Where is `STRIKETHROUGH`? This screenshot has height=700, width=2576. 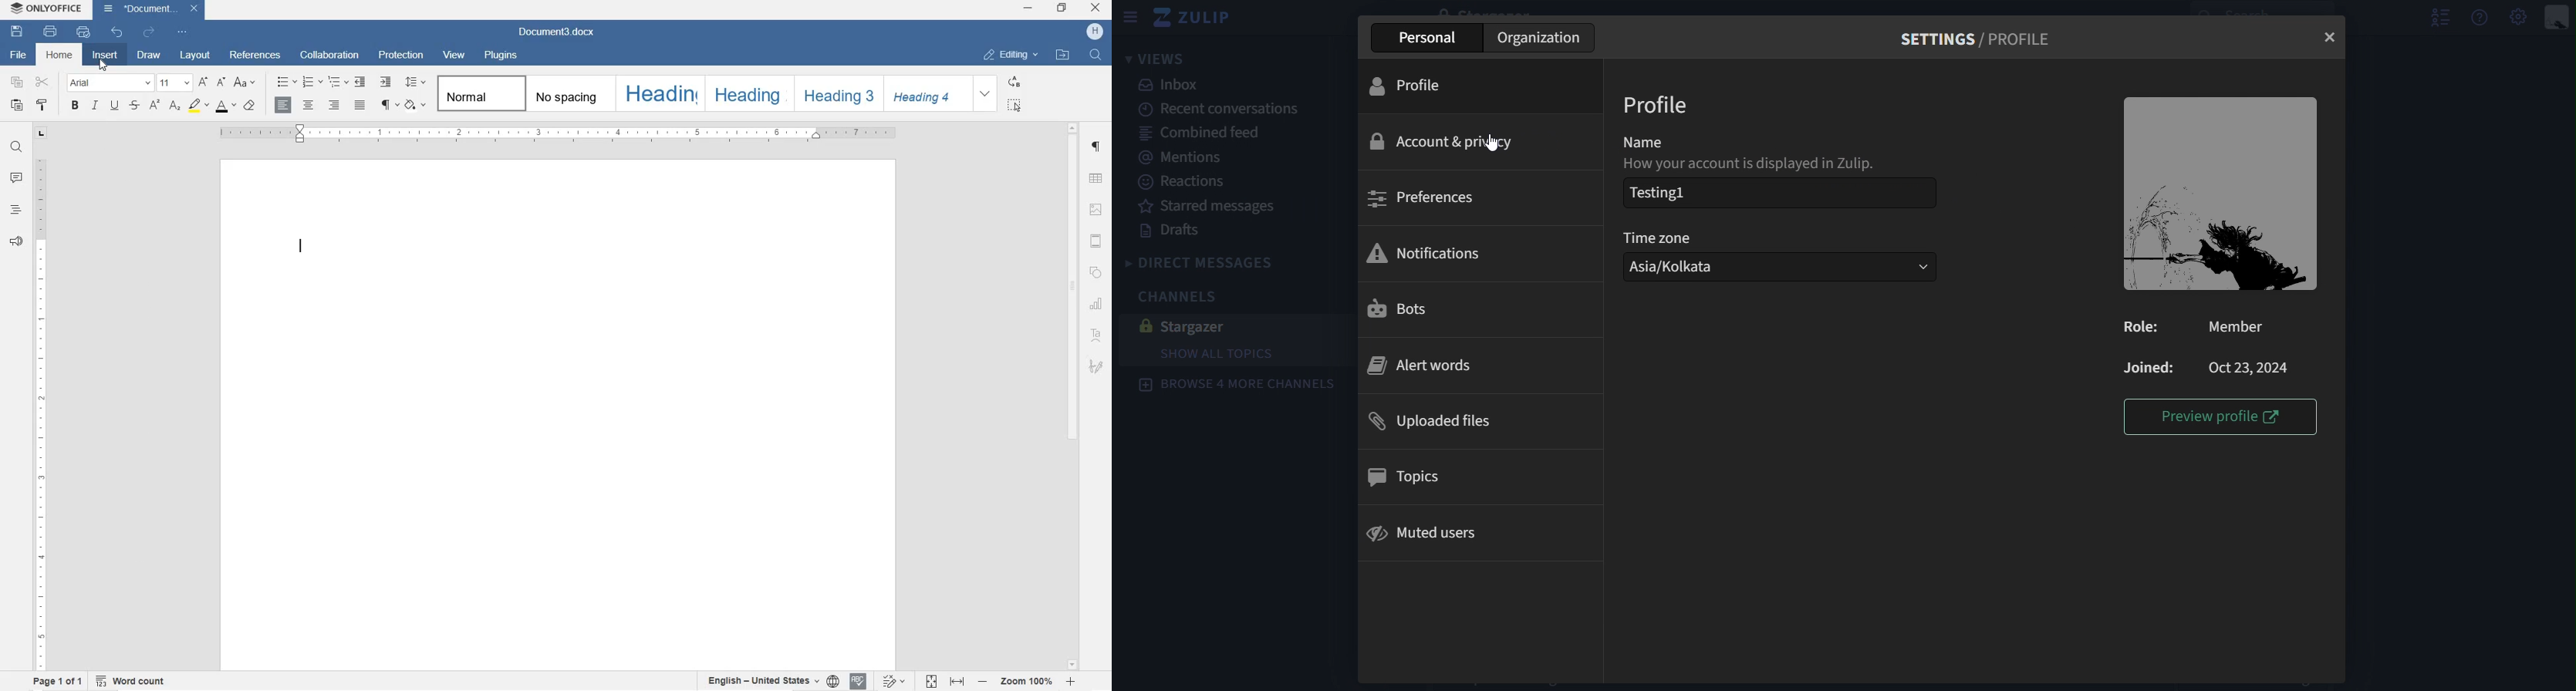
STRIKETHROUGH is located at coordinates (134, 105).